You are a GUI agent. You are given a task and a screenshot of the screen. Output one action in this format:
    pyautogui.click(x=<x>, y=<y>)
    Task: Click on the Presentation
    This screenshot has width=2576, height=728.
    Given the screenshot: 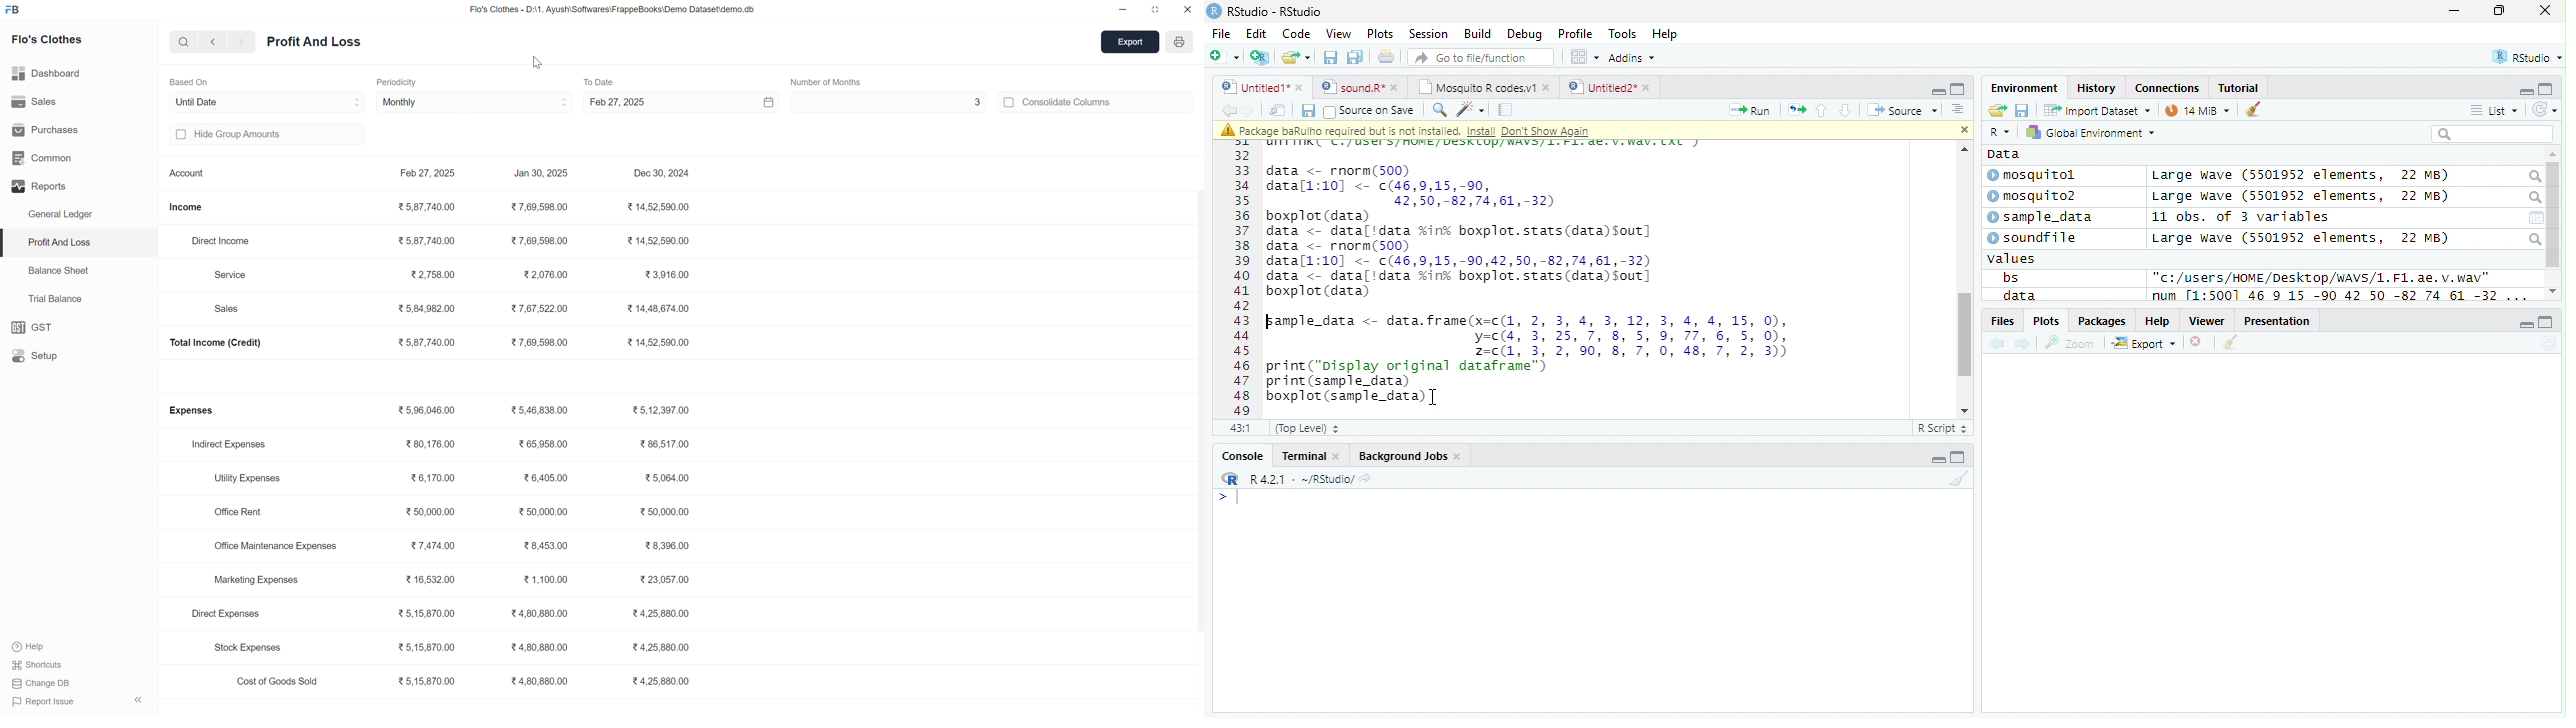 What is the action you would take?
    pyautogui.click(x=2277, y=320)
    